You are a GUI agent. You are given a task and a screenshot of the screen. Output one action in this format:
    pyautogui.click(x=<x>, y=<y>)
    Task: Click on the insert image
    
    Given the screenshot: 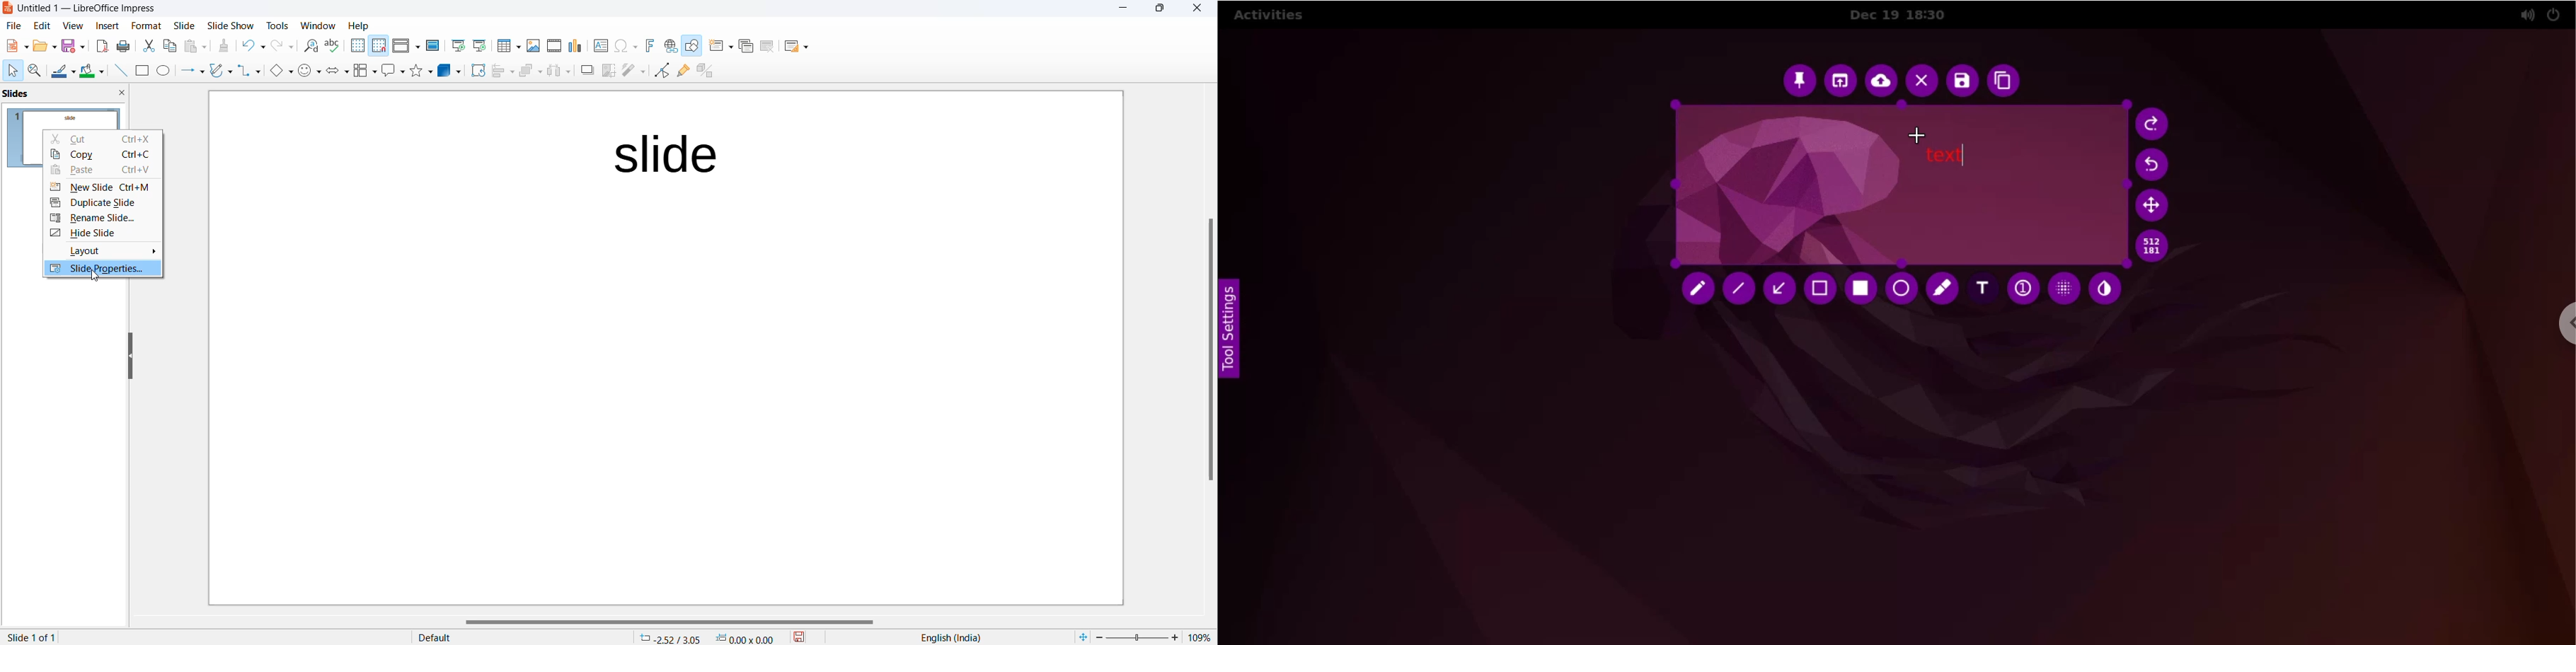 What is the action you would take?
    pyautogui.click(x=534, y=45)
    